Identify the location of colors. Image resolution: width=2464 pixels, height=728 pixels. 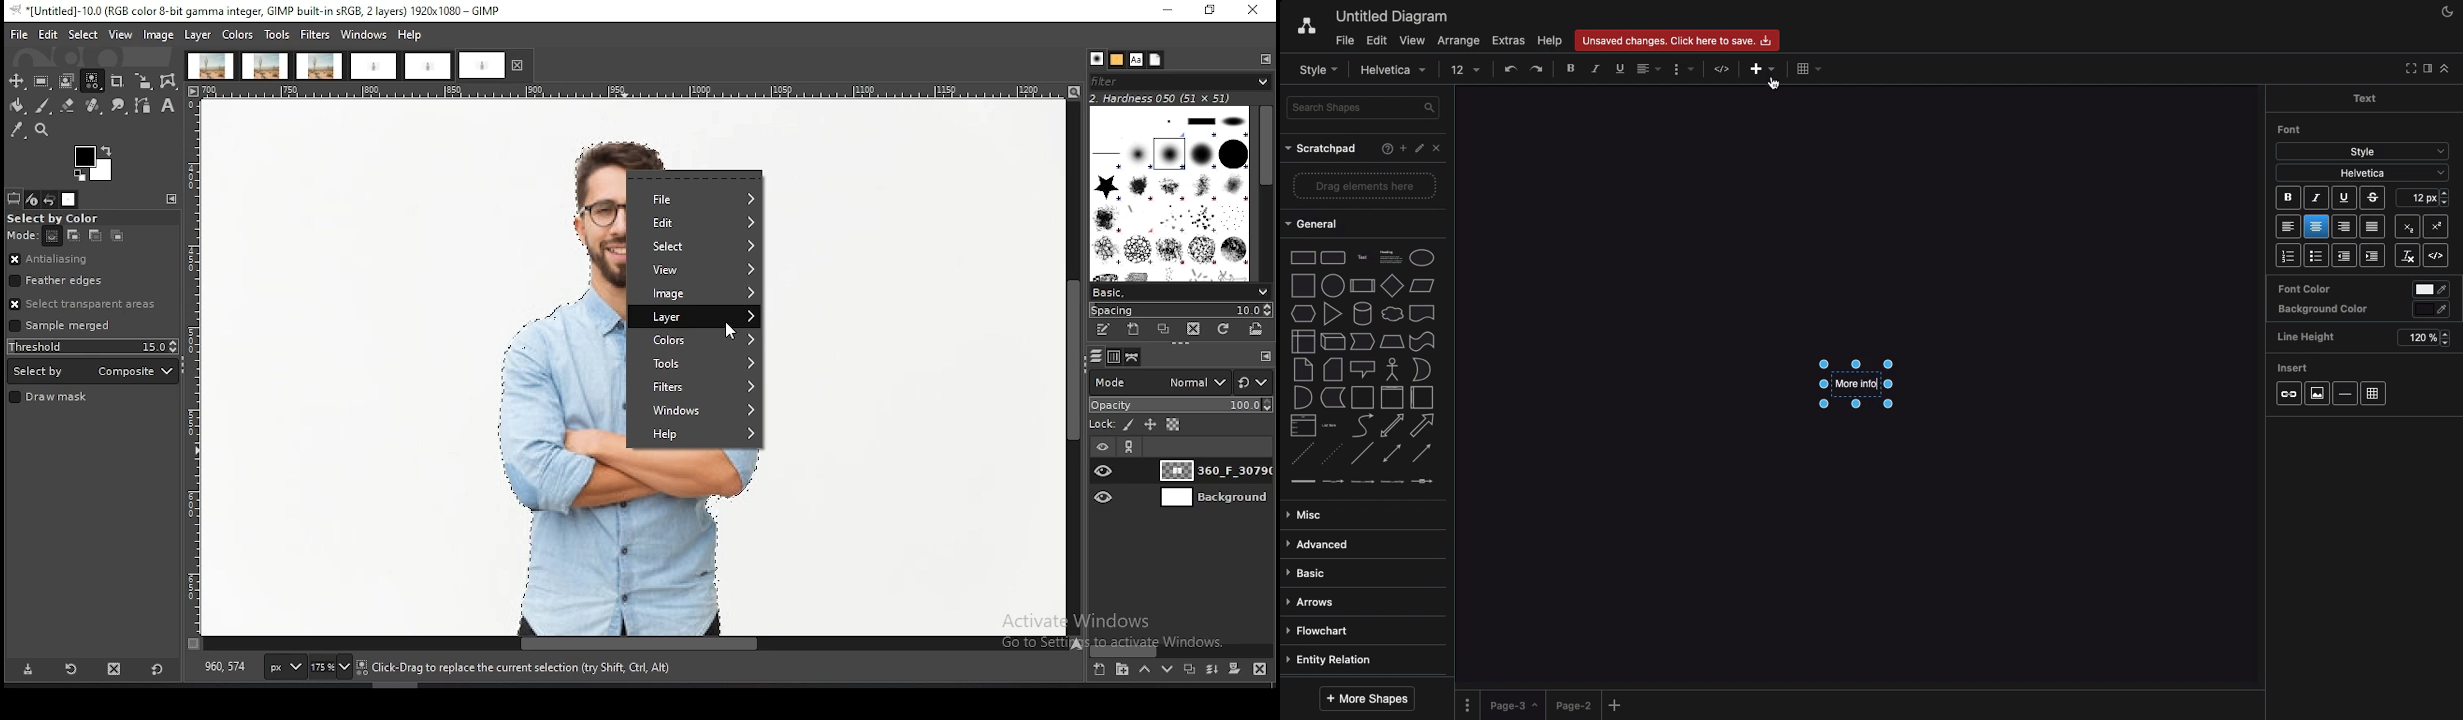
(95, 164).